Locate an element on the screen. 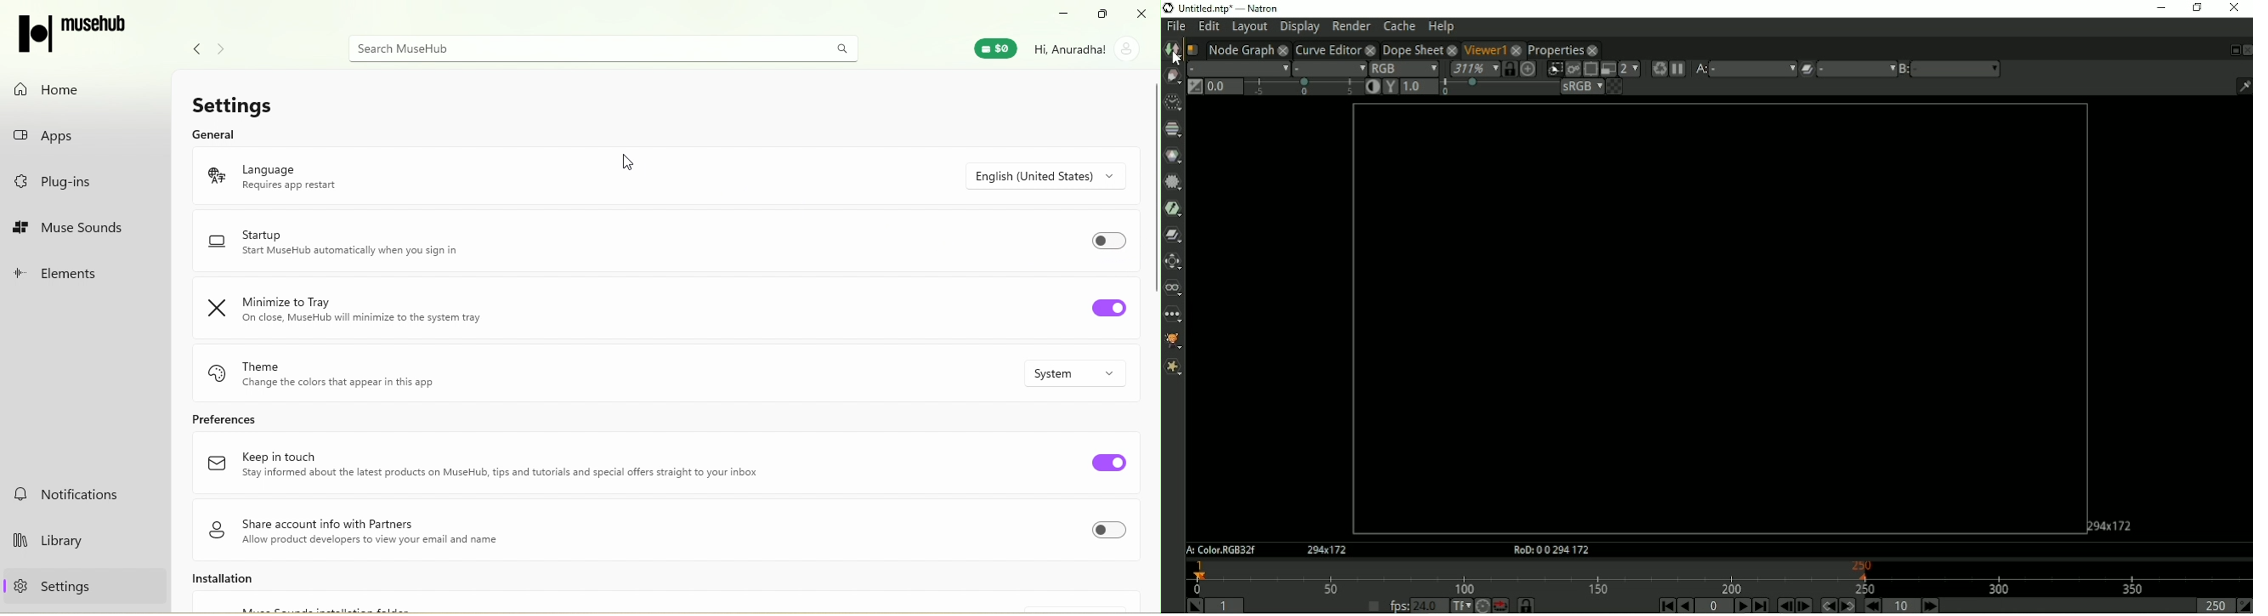 Image resolution: width=2268 pixels, height=616 pixels. Toggle is located at coordinates (1111, 241).